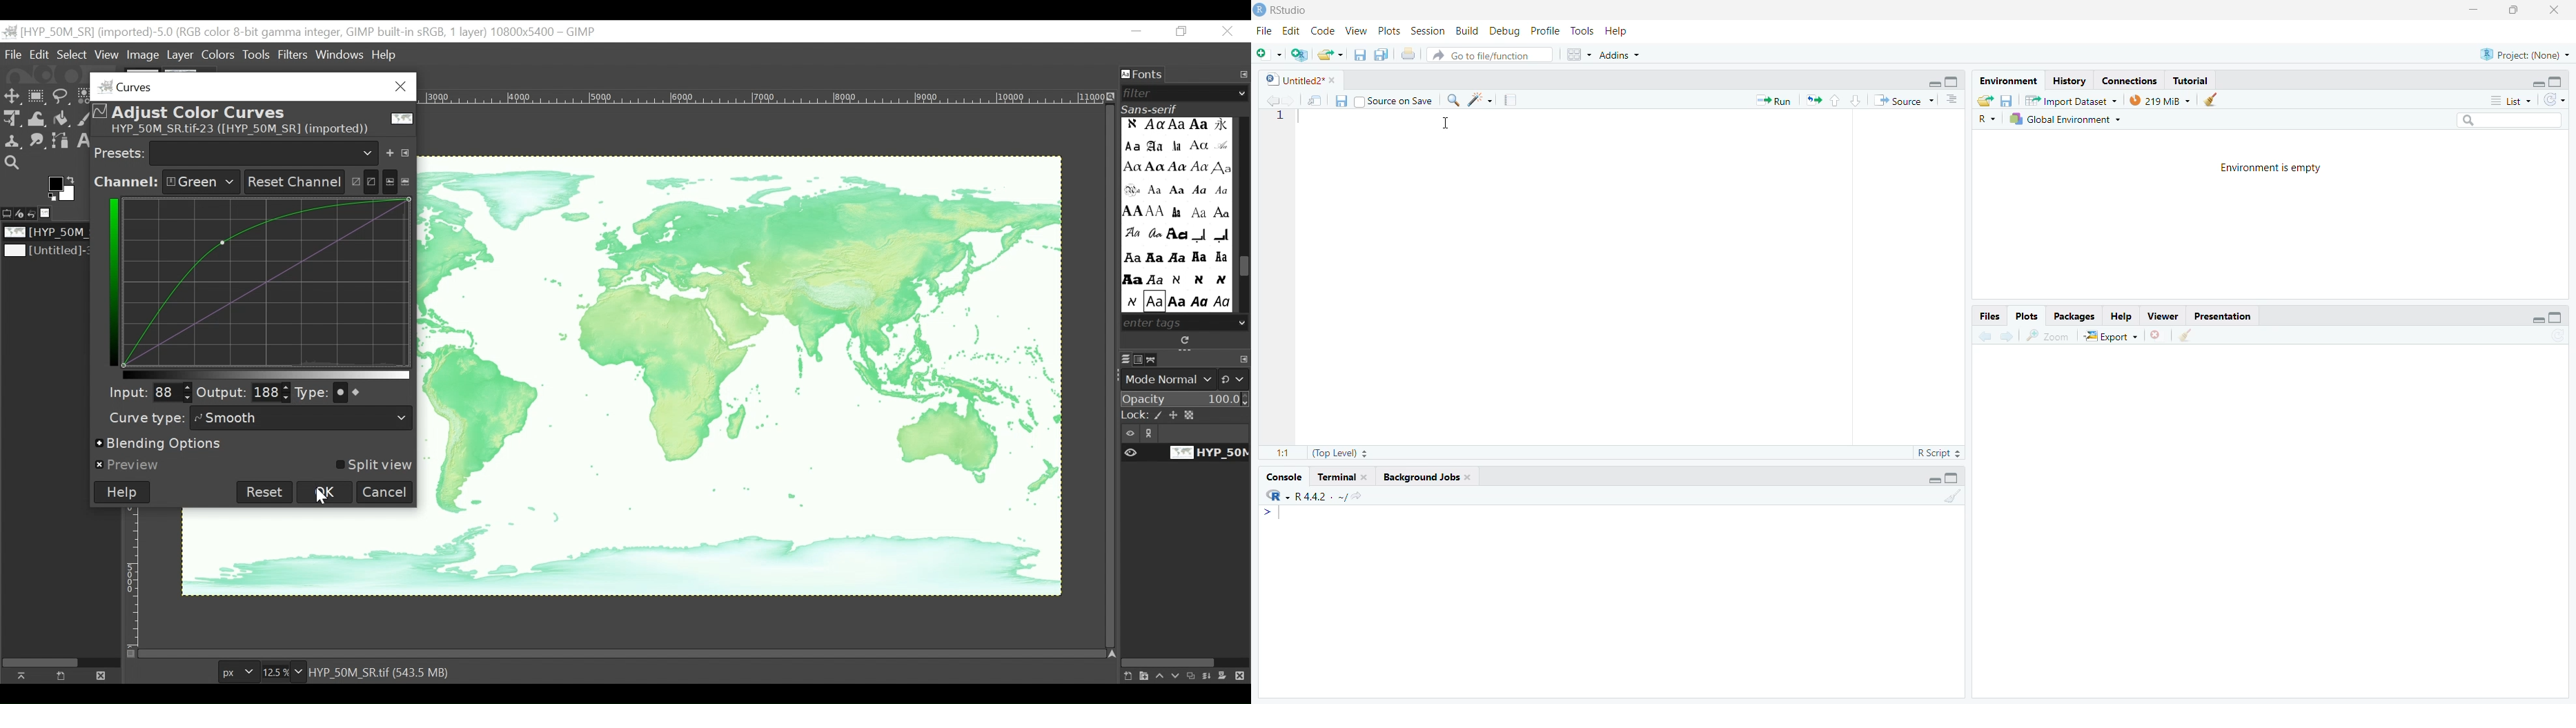 The height and width of the screenshot is (728, 2576). What do you see at coordinates (2130, 79) in the screenshot?
I see `Connections` at bounding box center [2130, 79].